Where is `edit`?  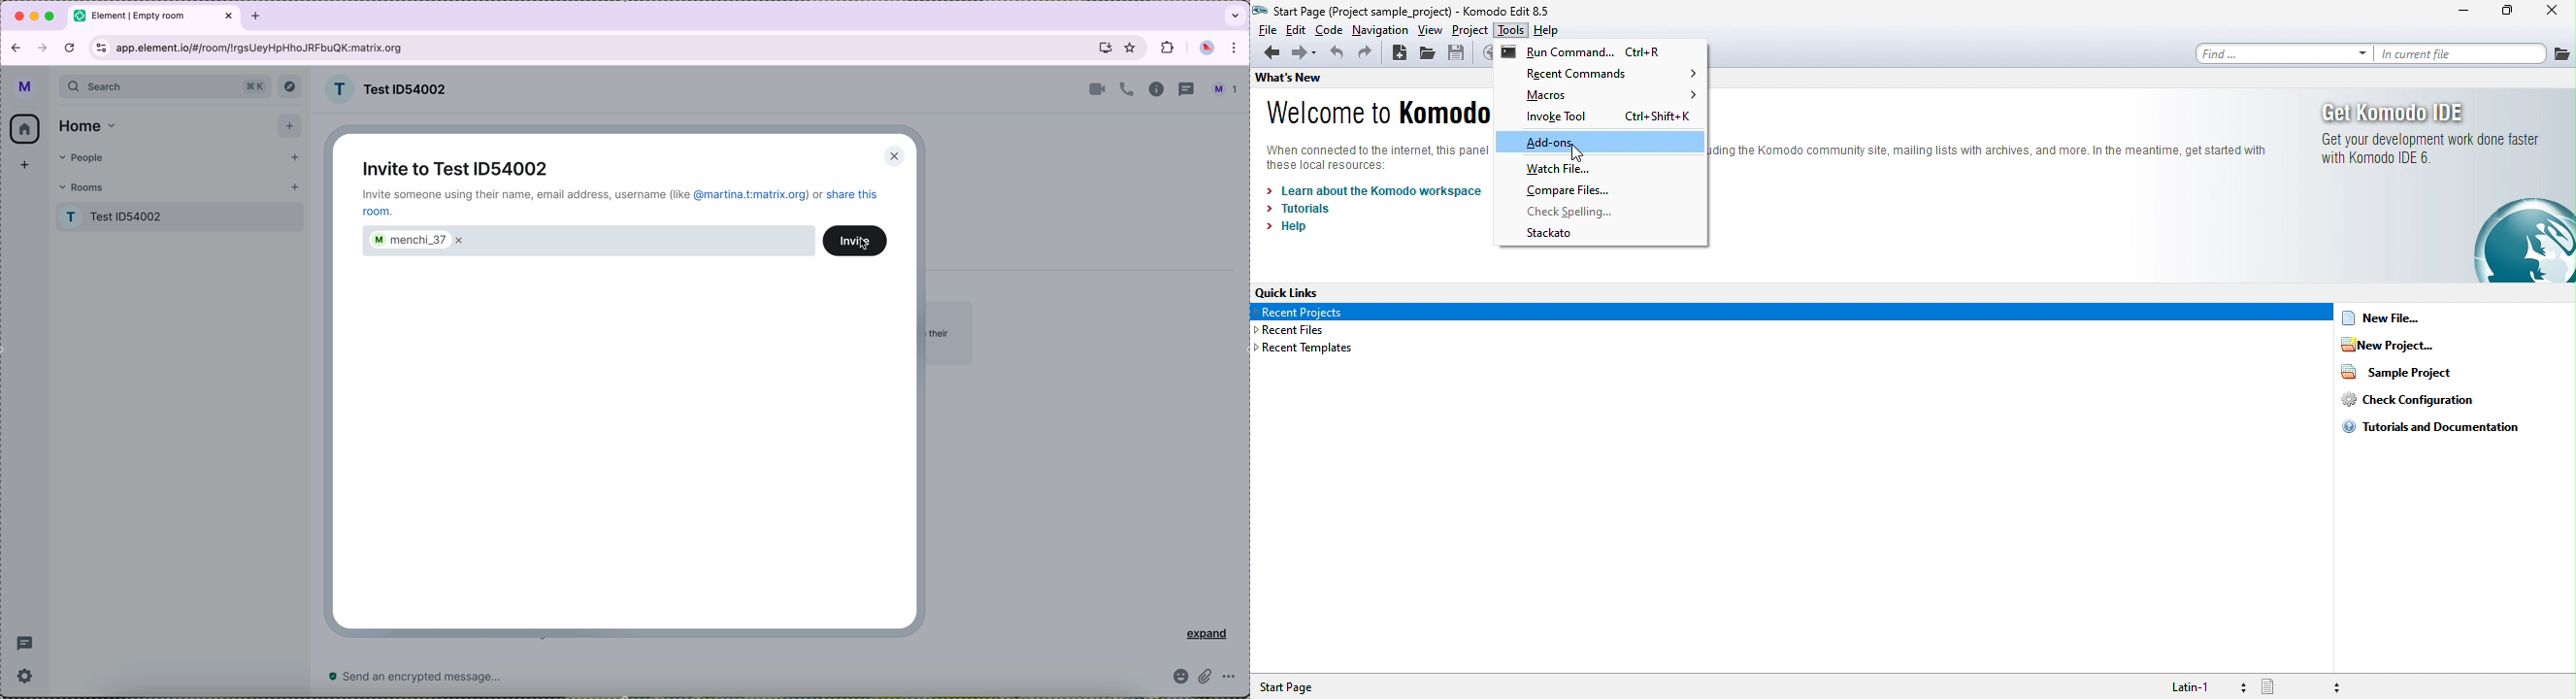 edit is located at coordinates (1296, 30).